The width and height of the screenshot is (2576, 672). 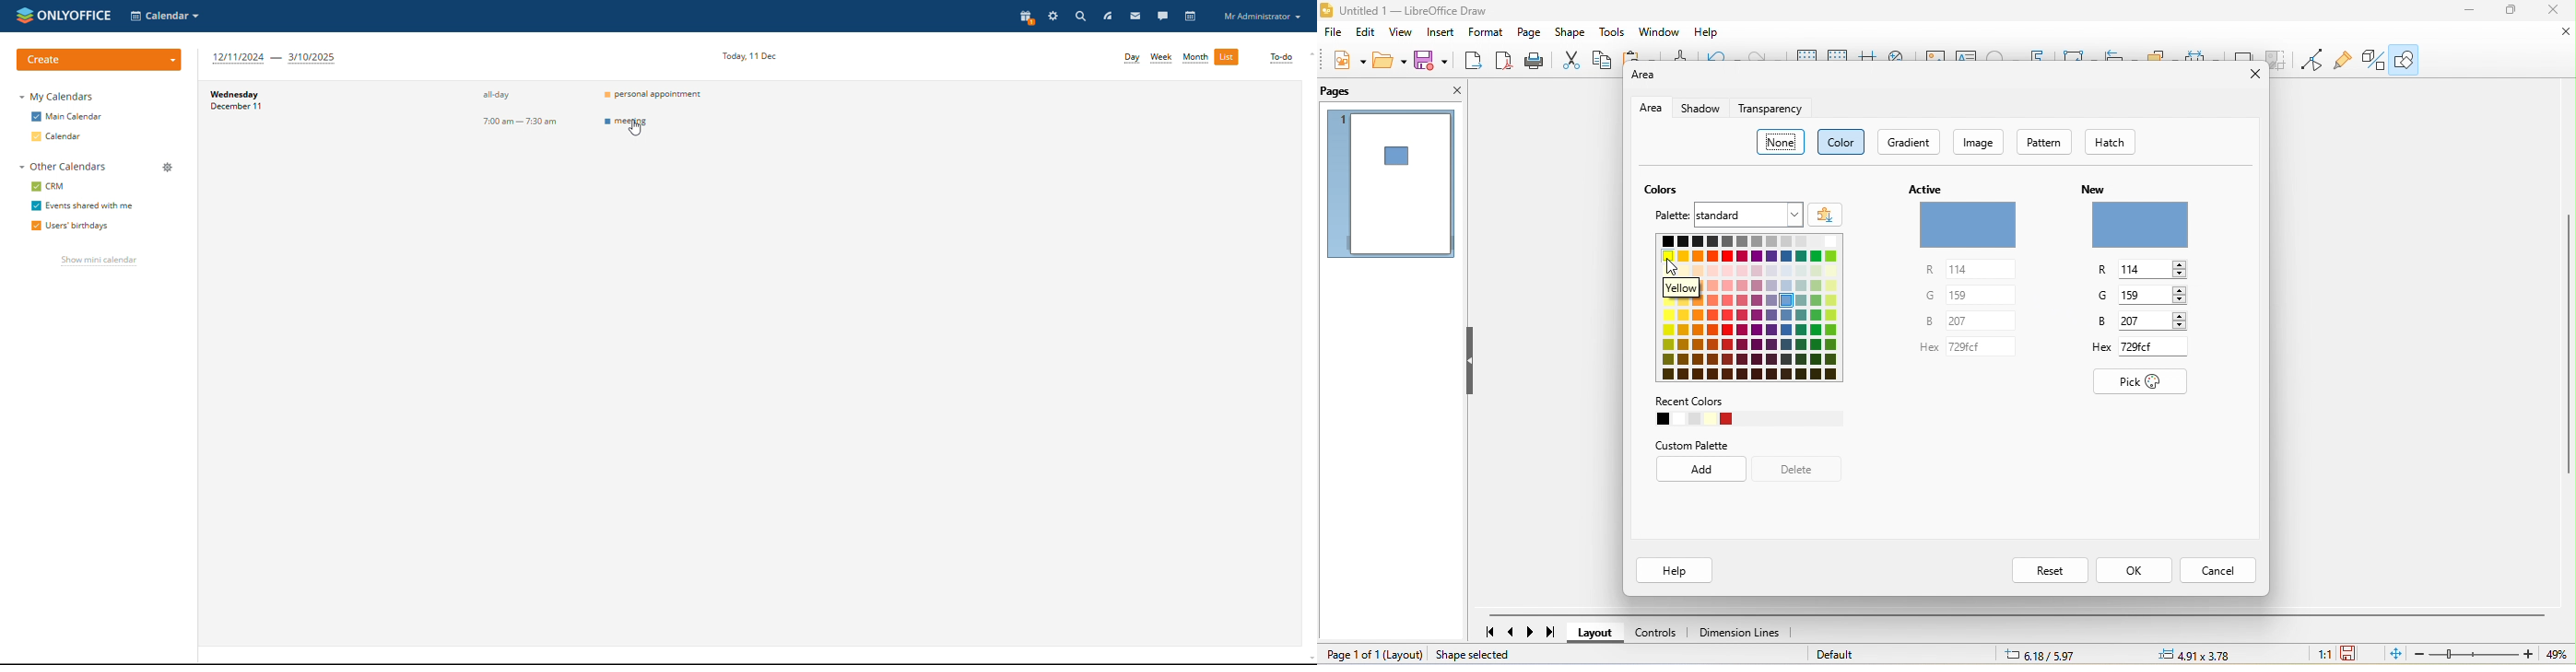 I want to click on b 207, so click(x=1970, y=319).